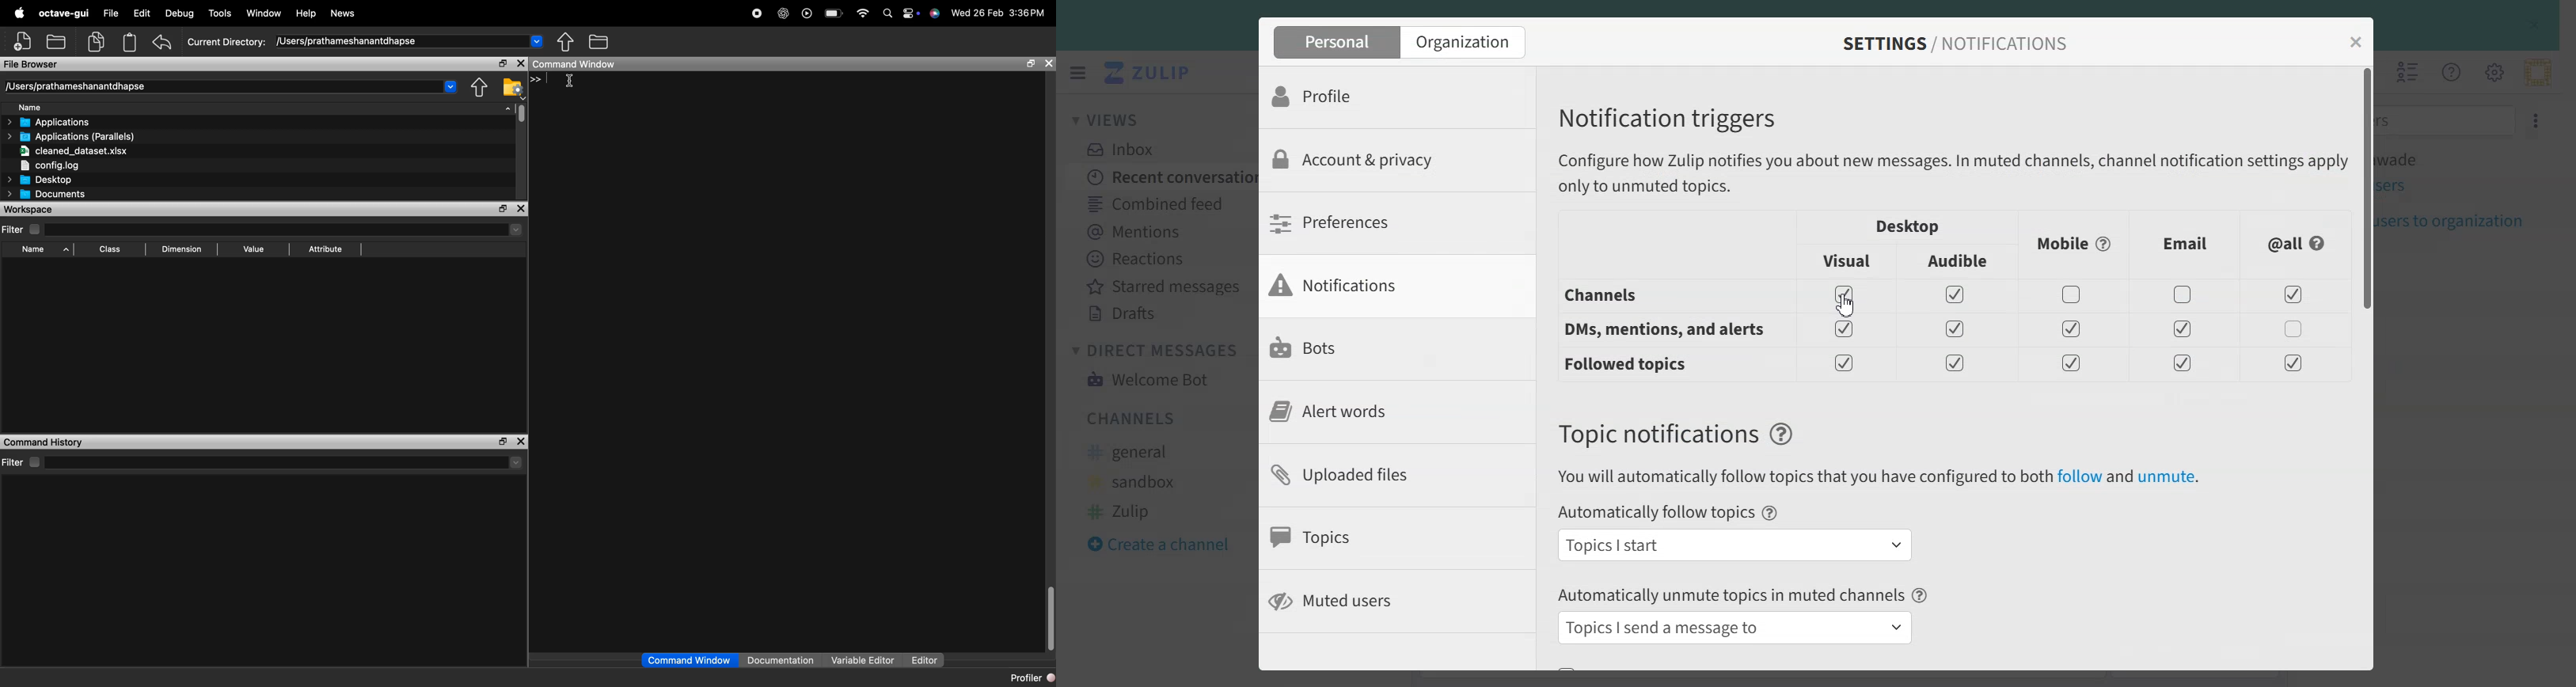 This screenshot has height=700, width=2576. Describe the element at coordinates (1376, 537) in the screenshot. I see `Topics` at that location.